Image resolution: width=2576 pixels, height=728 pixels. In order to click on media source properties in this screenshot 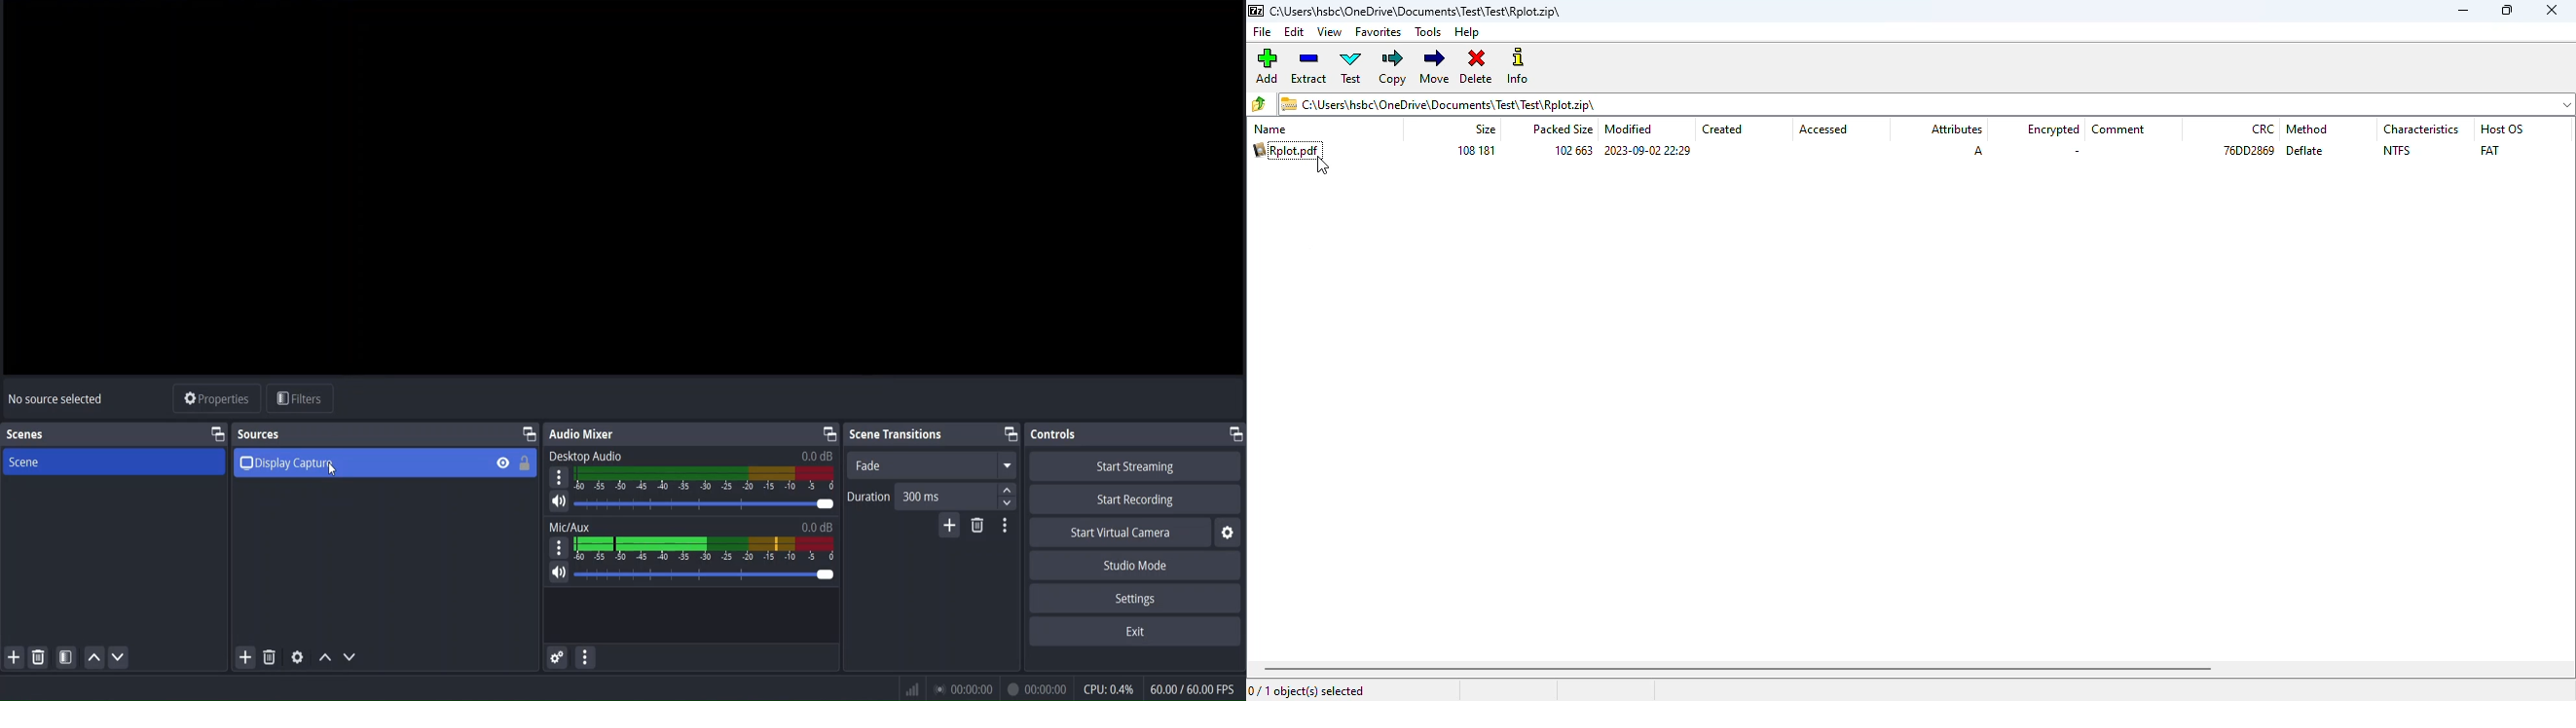, I will do `click(298, 658)`.